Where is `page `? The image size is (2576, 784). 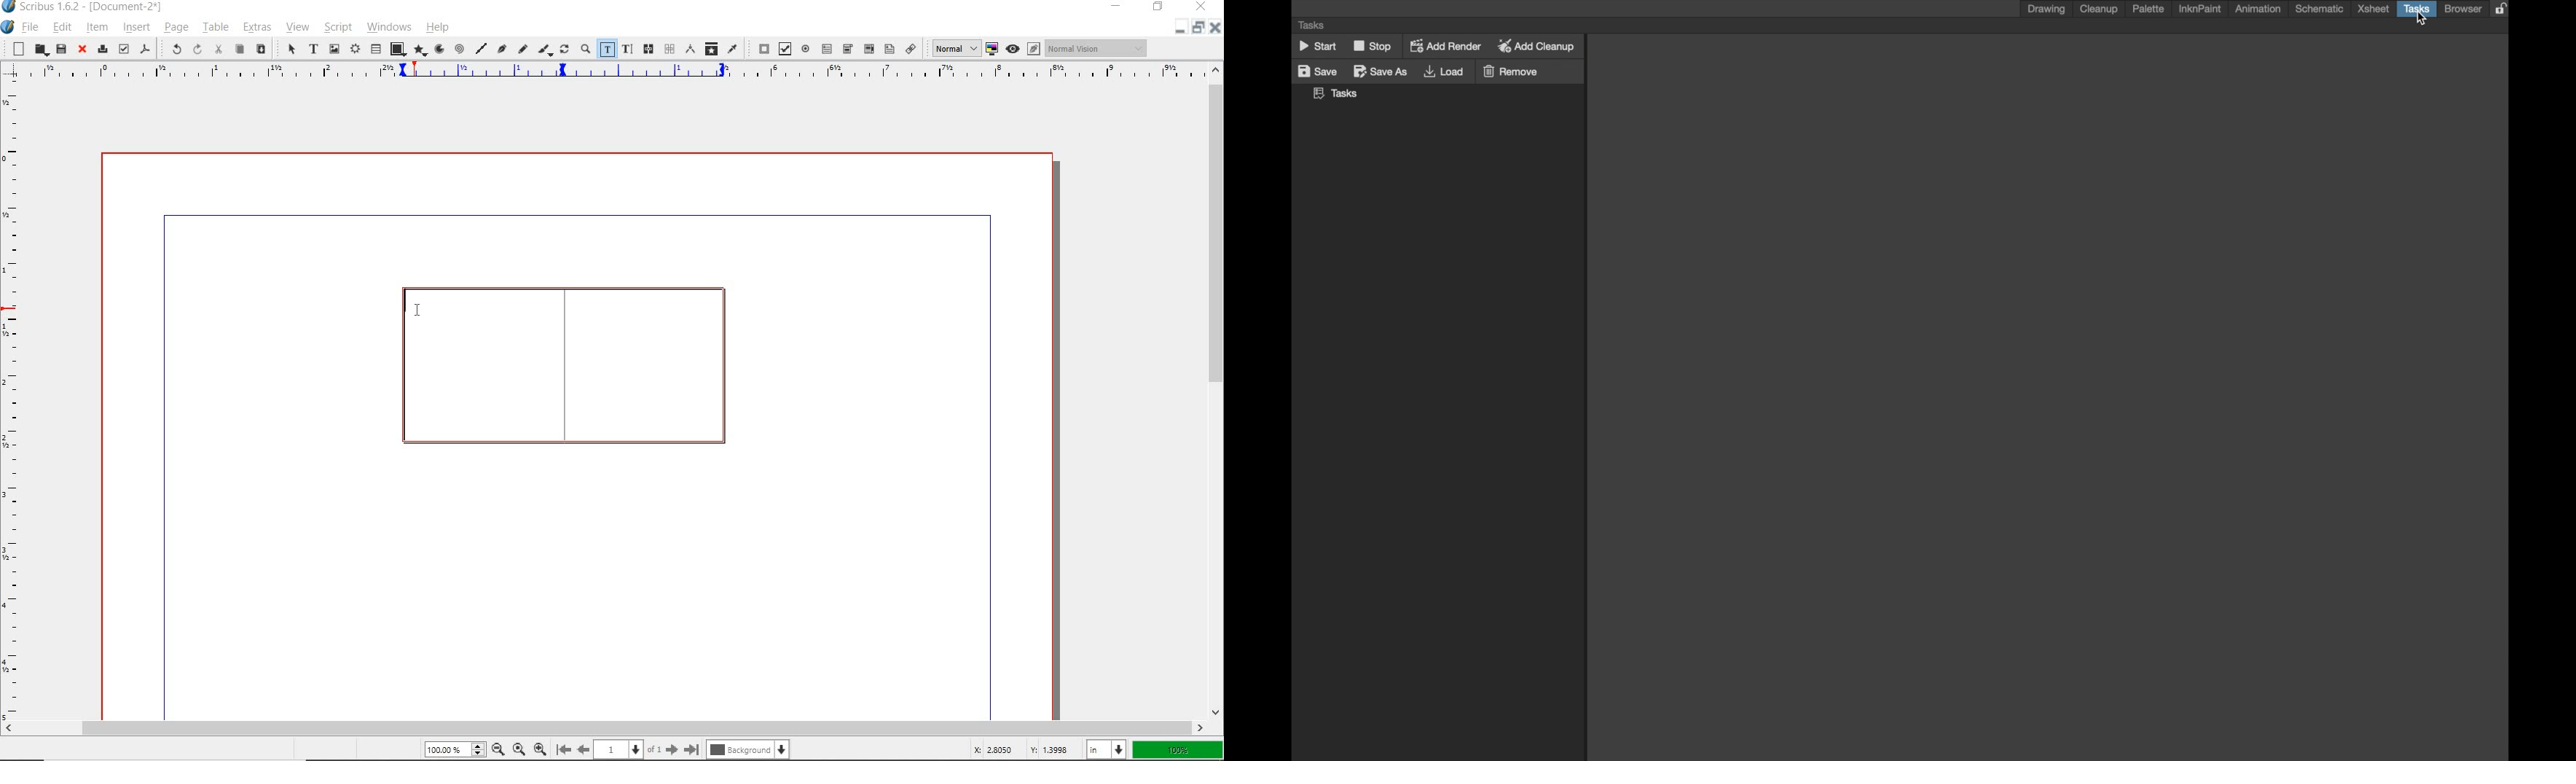 page  is located at coordinates (619, 749).